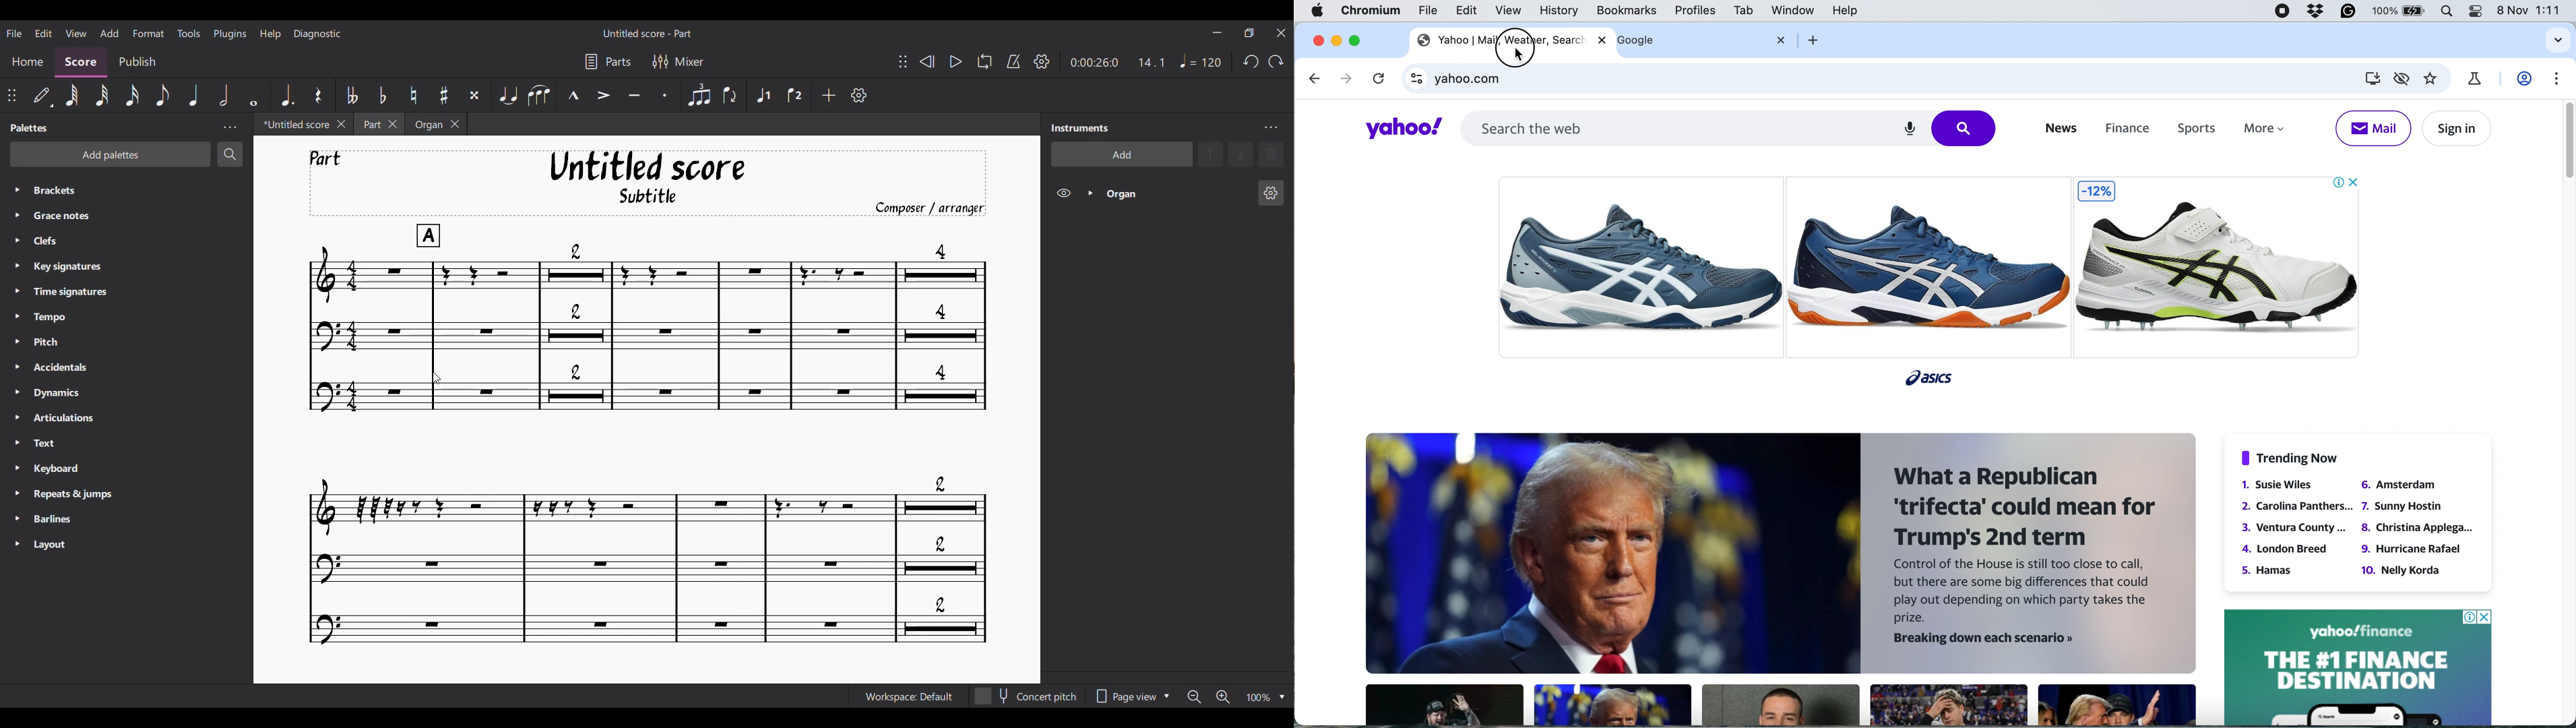  I want to click on Toggle double sharp, so click(474, 95).